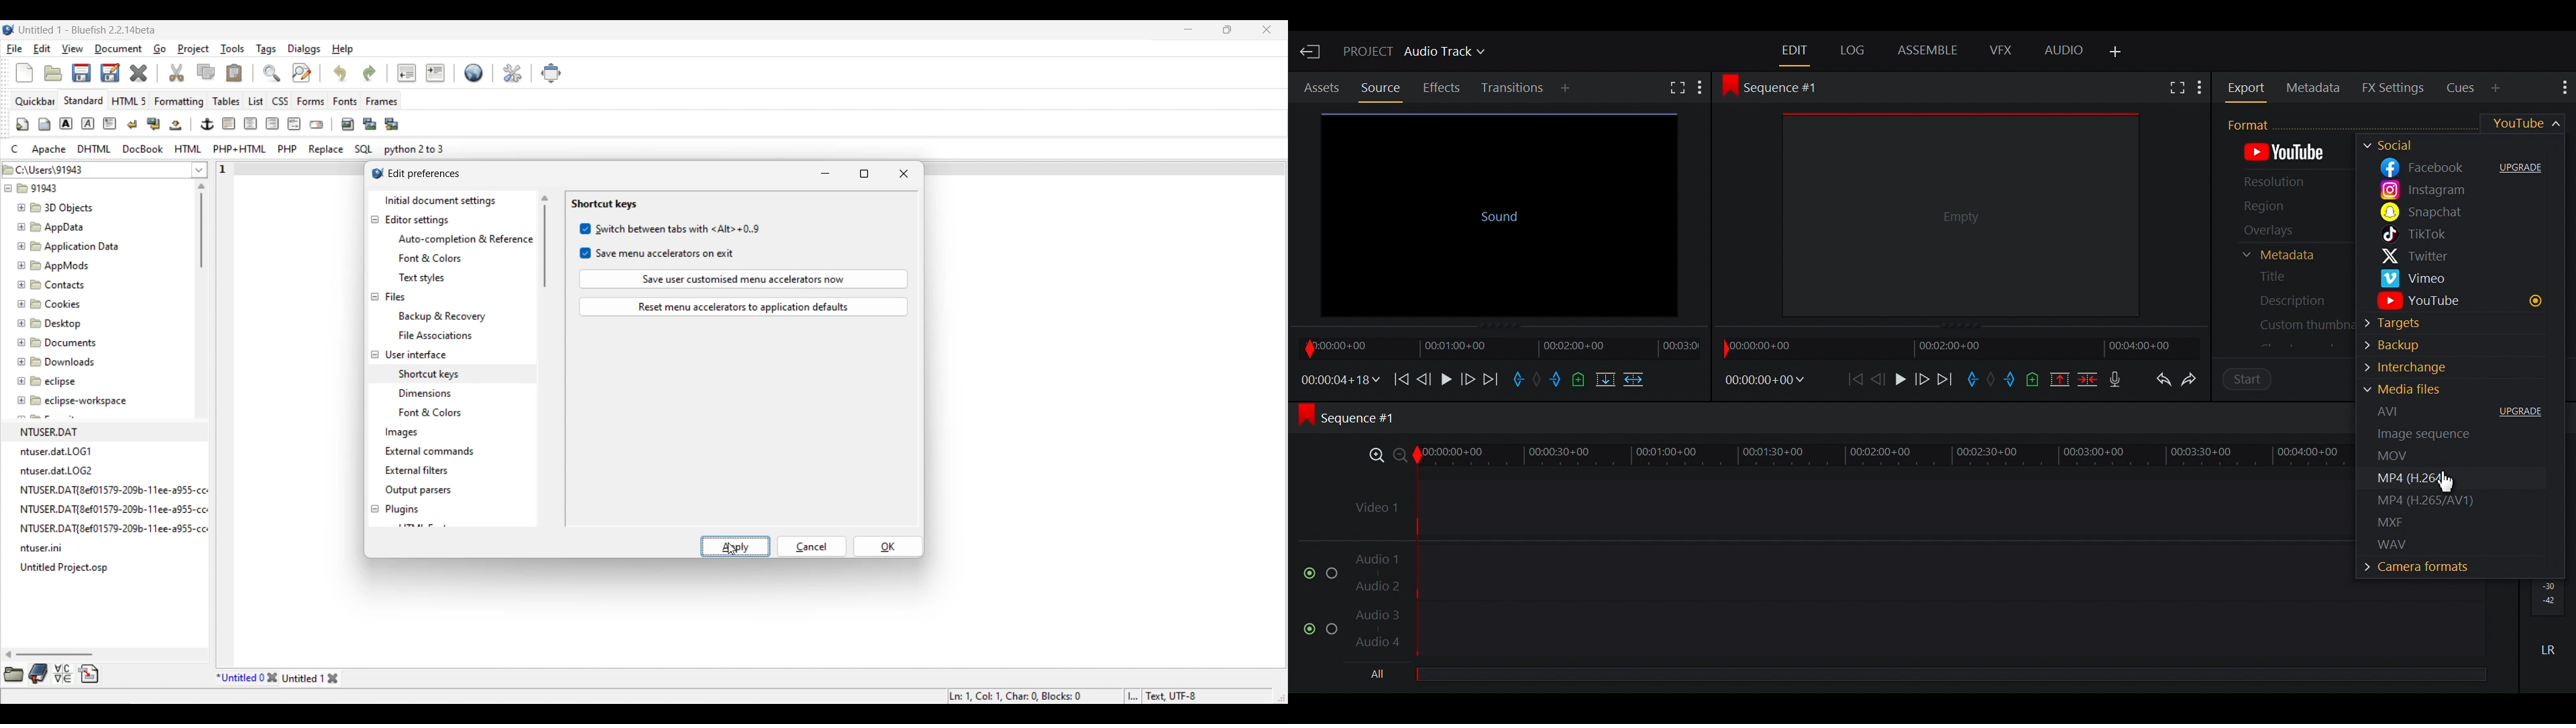 The height and width of the screenshot is (728, 2576). I want to click on Redo, so click(370, 74).